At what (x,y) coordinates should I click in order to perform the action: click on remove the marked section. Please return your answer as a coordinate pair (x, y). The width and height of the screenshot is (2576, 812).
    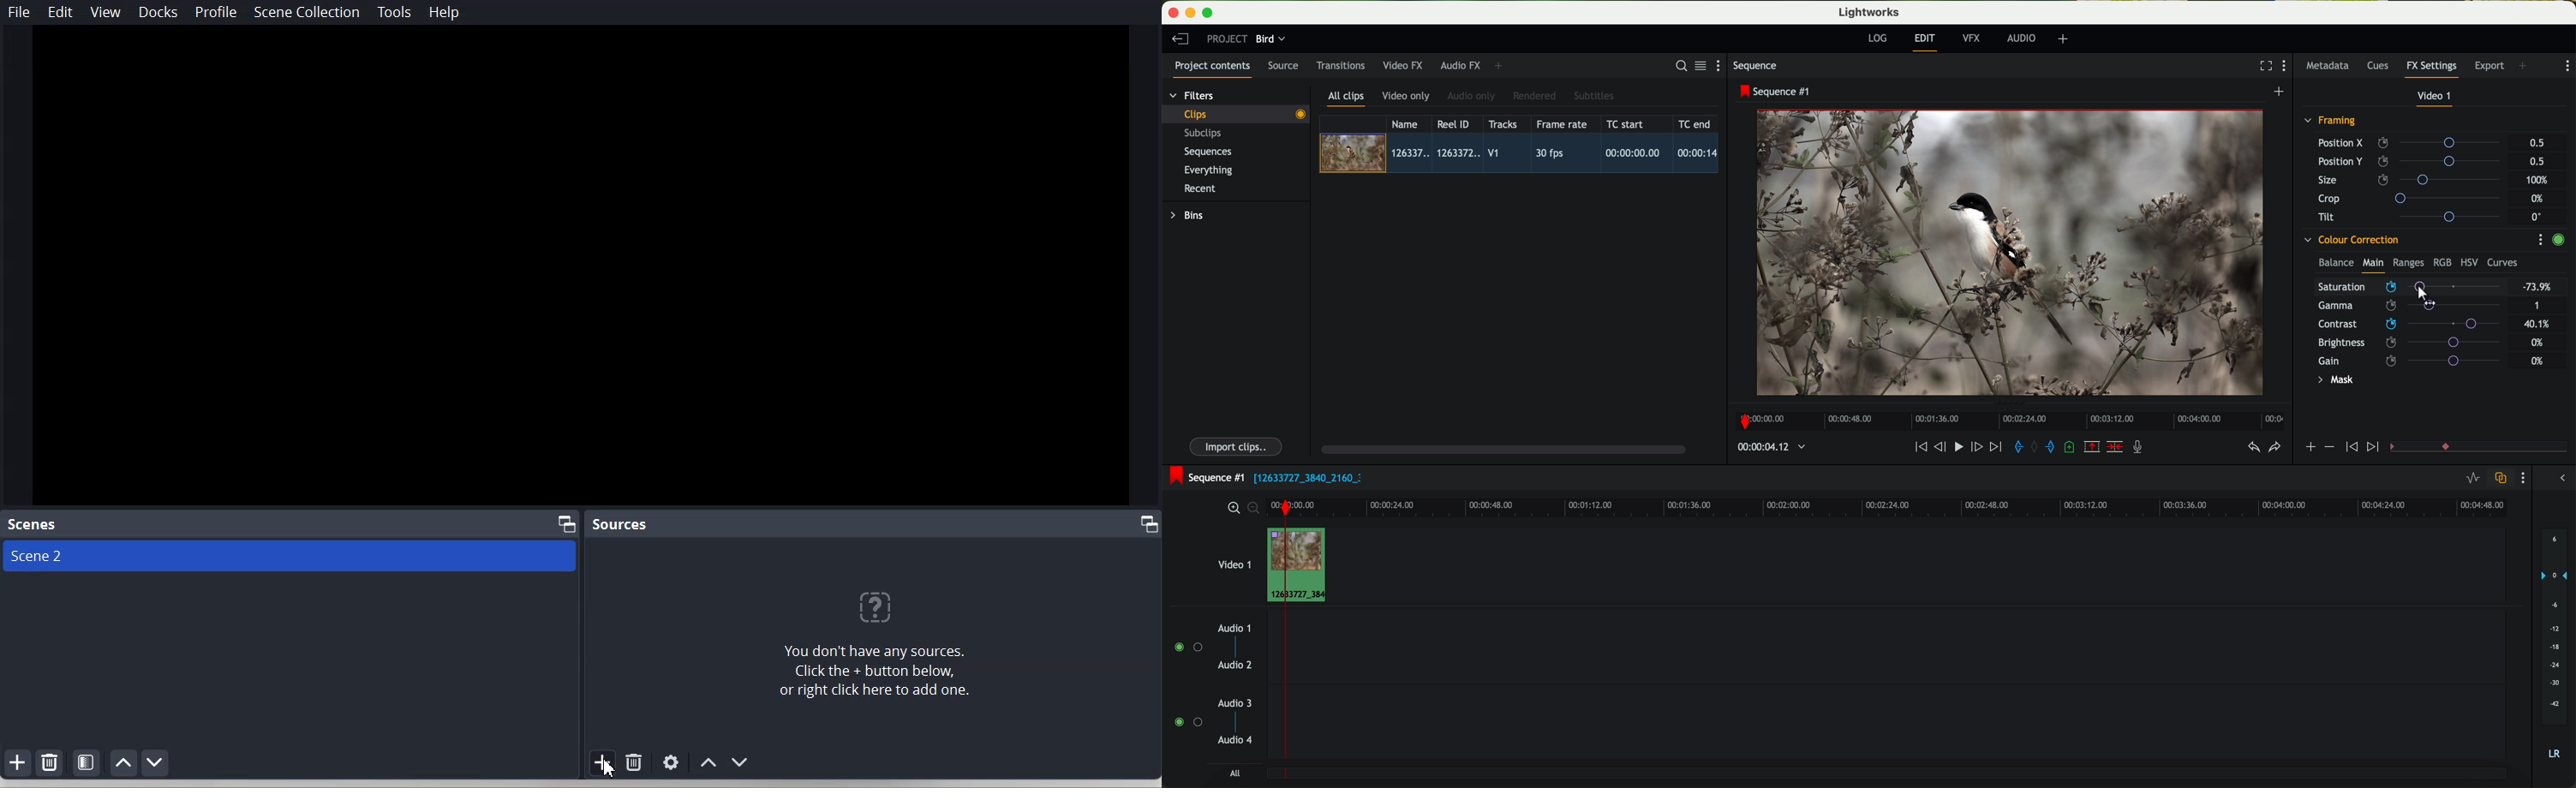
    Looking at the image, I should click on (2093, 447).